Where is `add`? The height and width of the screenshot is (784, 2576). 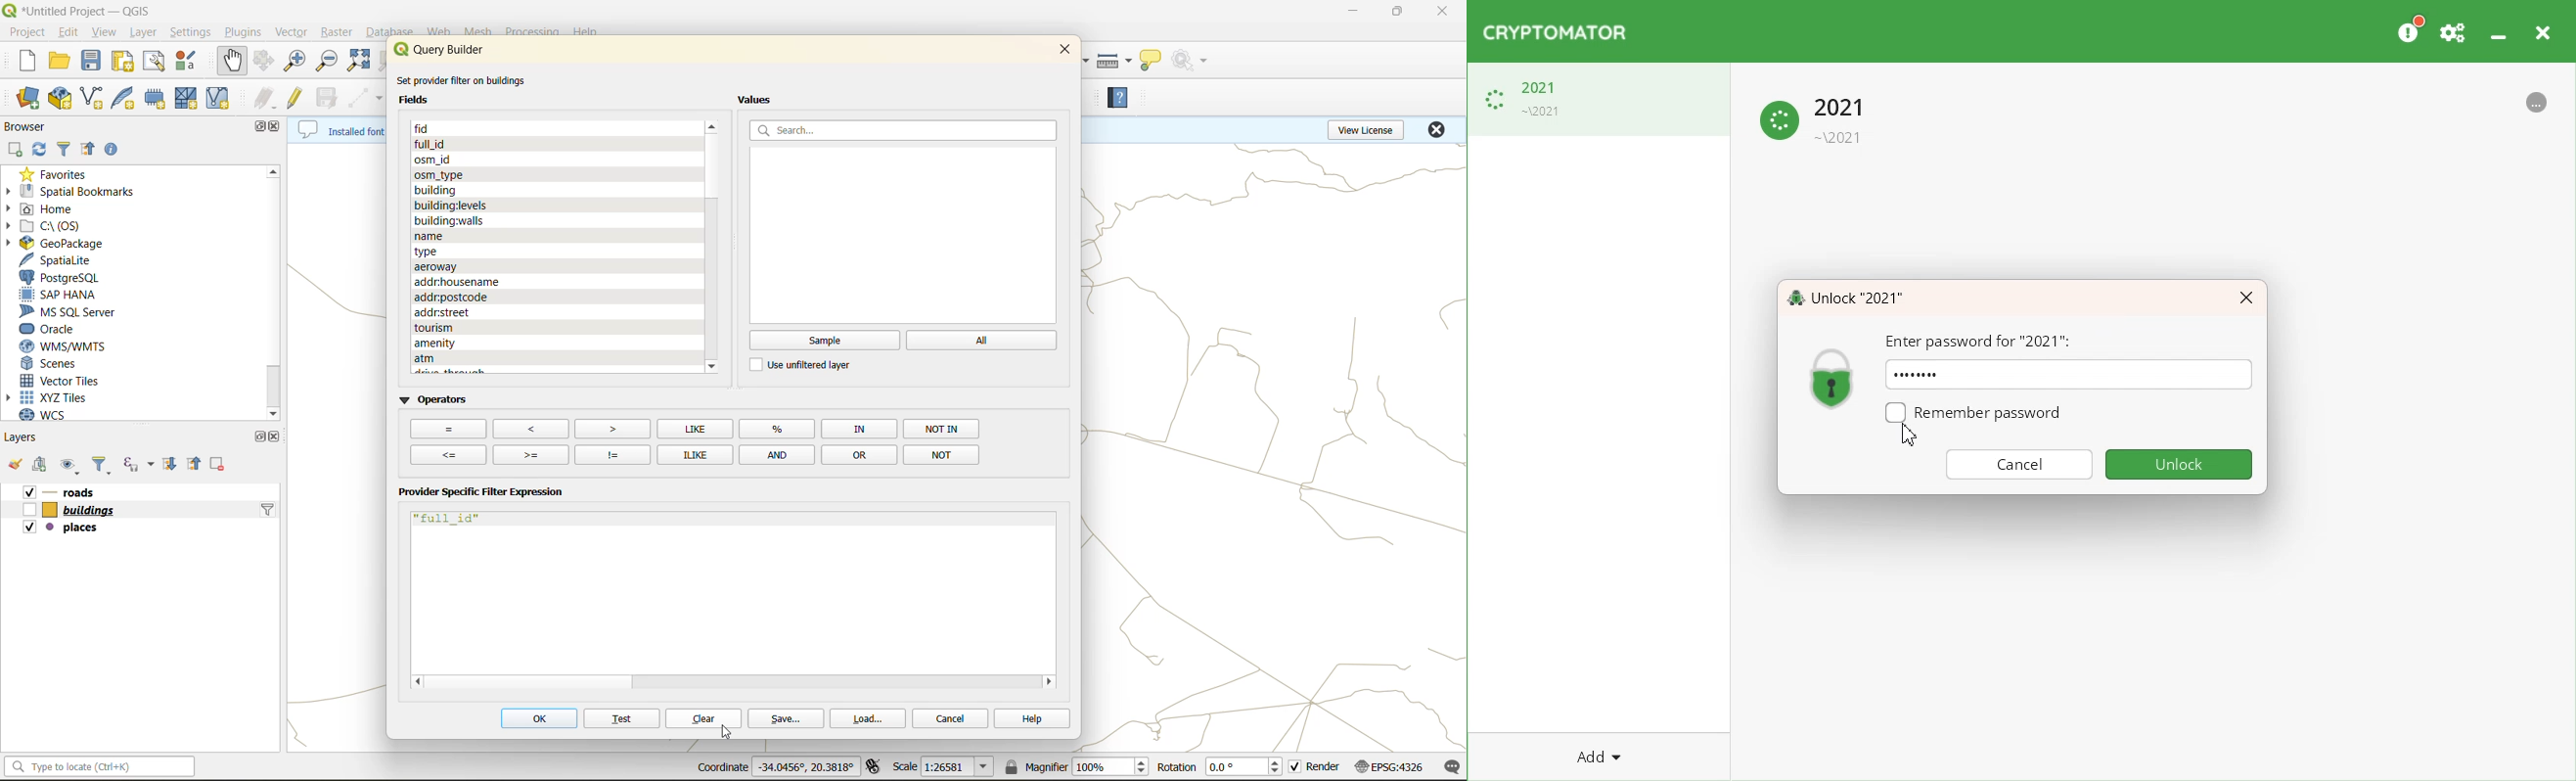
add is located at coordinates (18, 149).